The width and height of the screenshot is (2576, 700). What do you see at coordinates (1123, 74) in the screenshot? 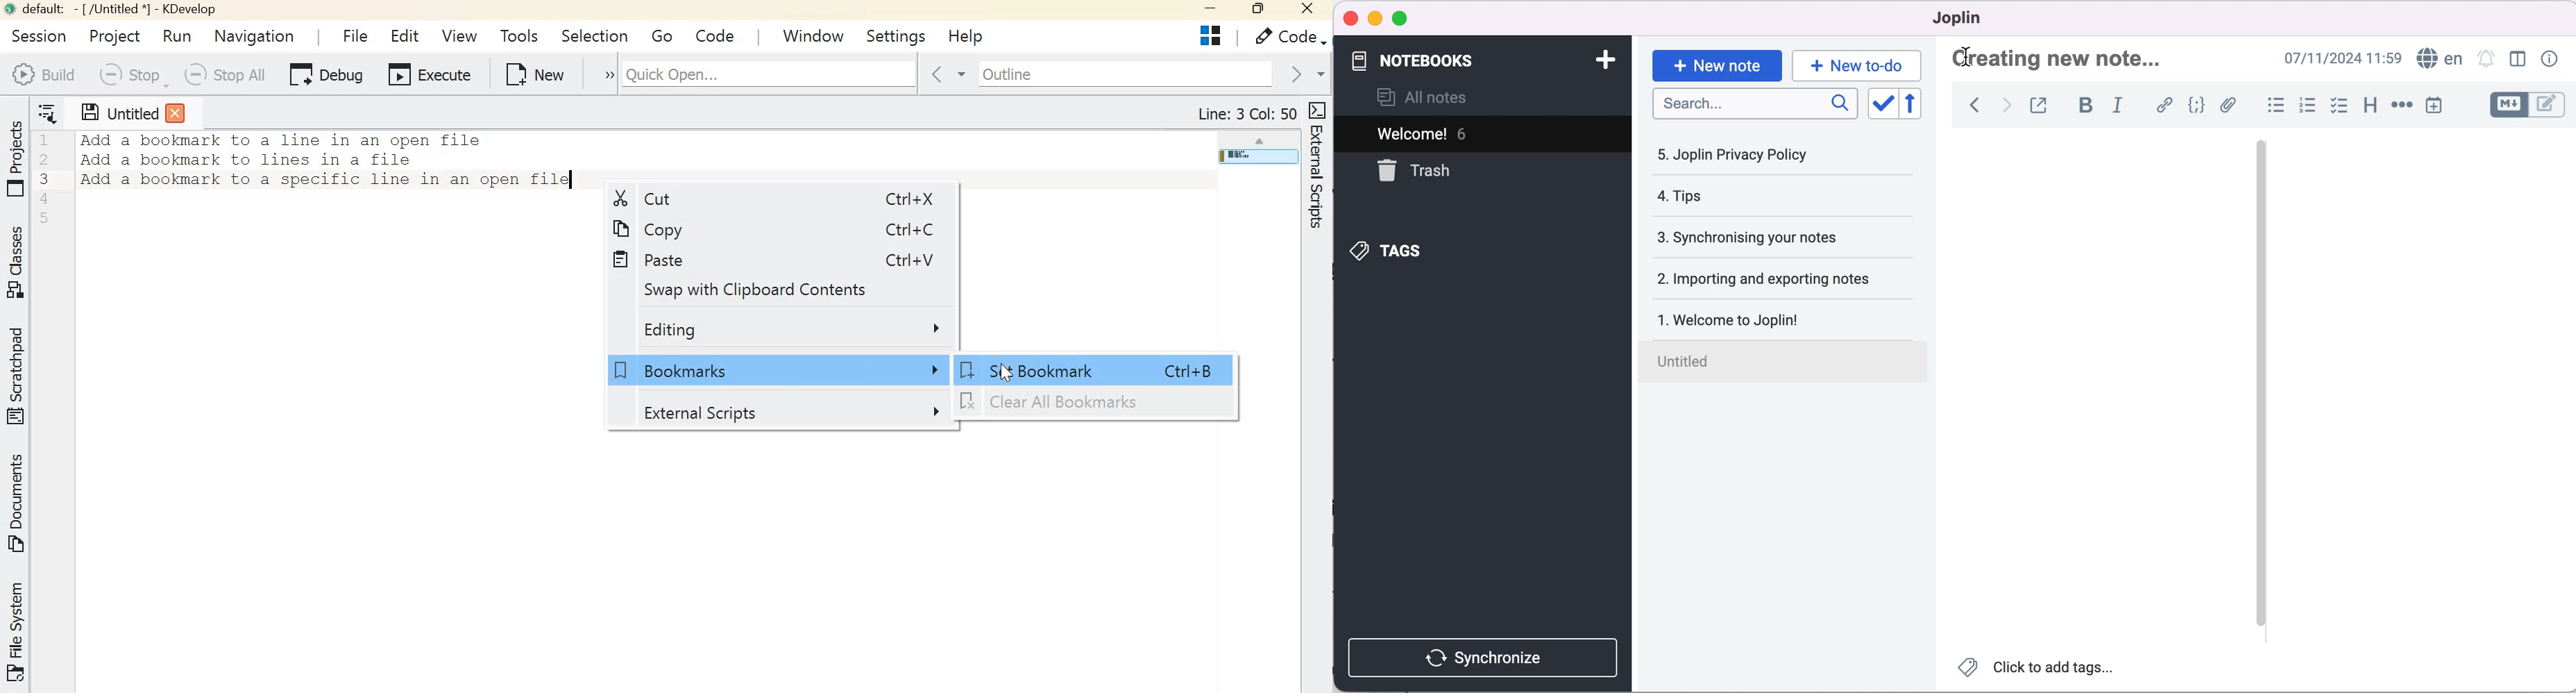
I see `Outline` at bounding box center [1123, 74].